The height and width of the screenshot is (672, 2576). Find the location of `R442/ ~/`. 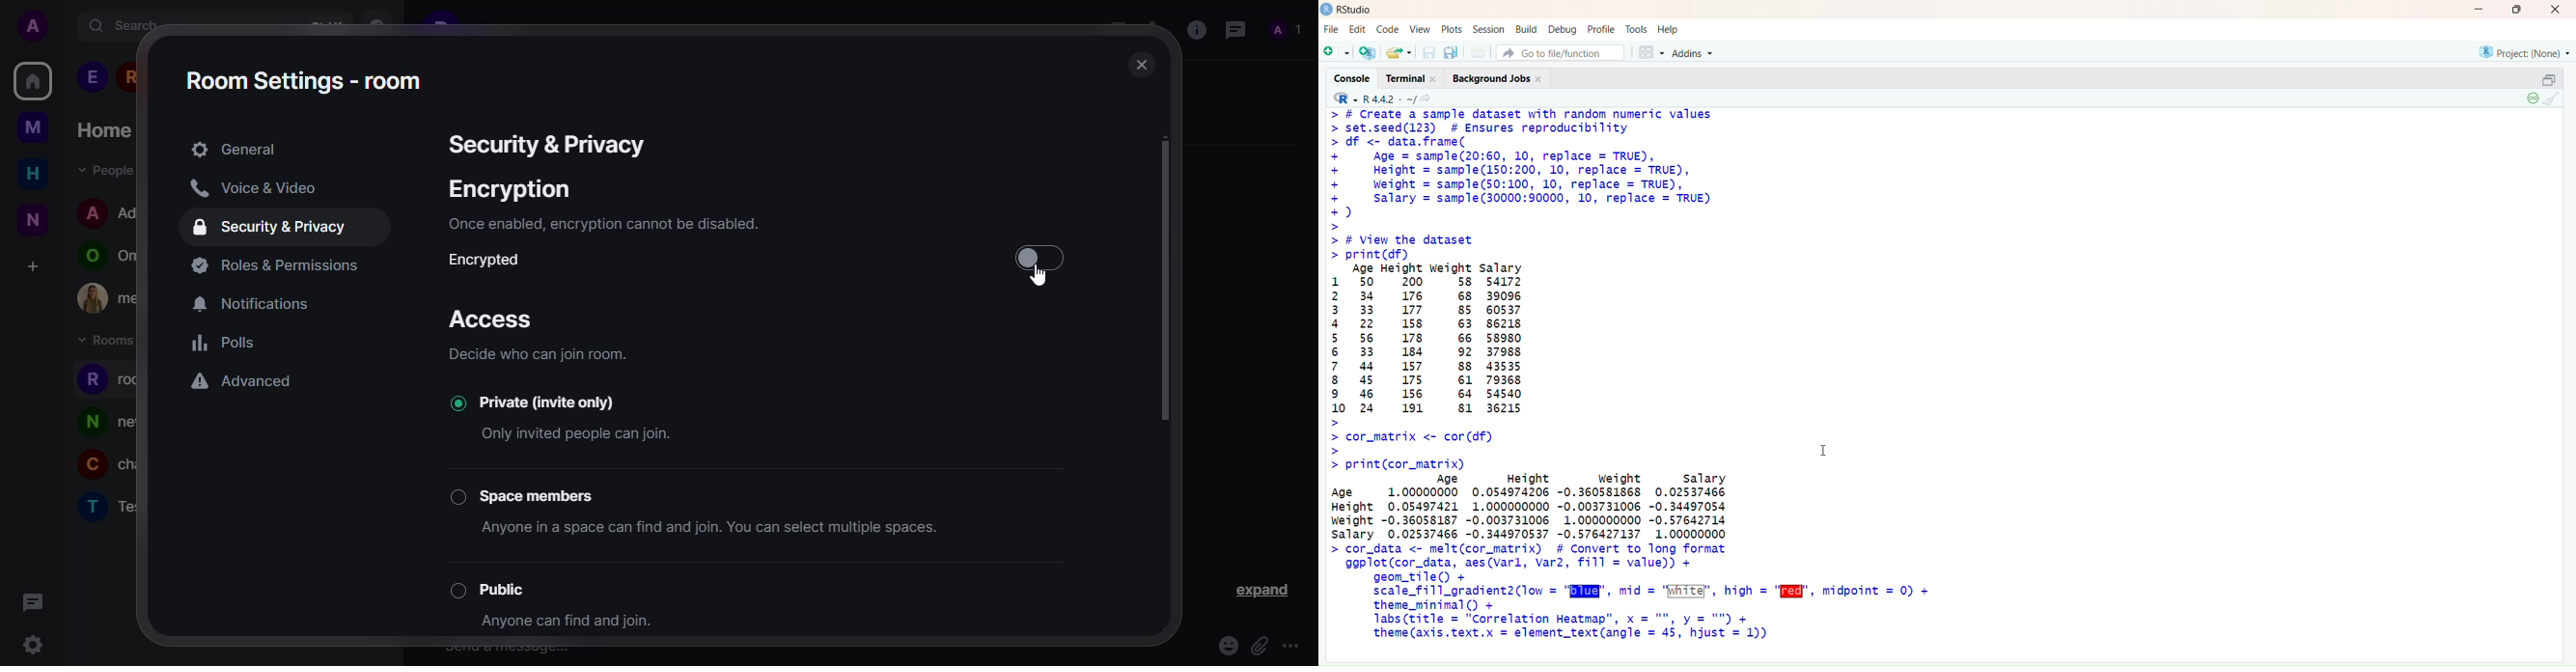

R442/ ~/ is located at coordinates (1391, 98).